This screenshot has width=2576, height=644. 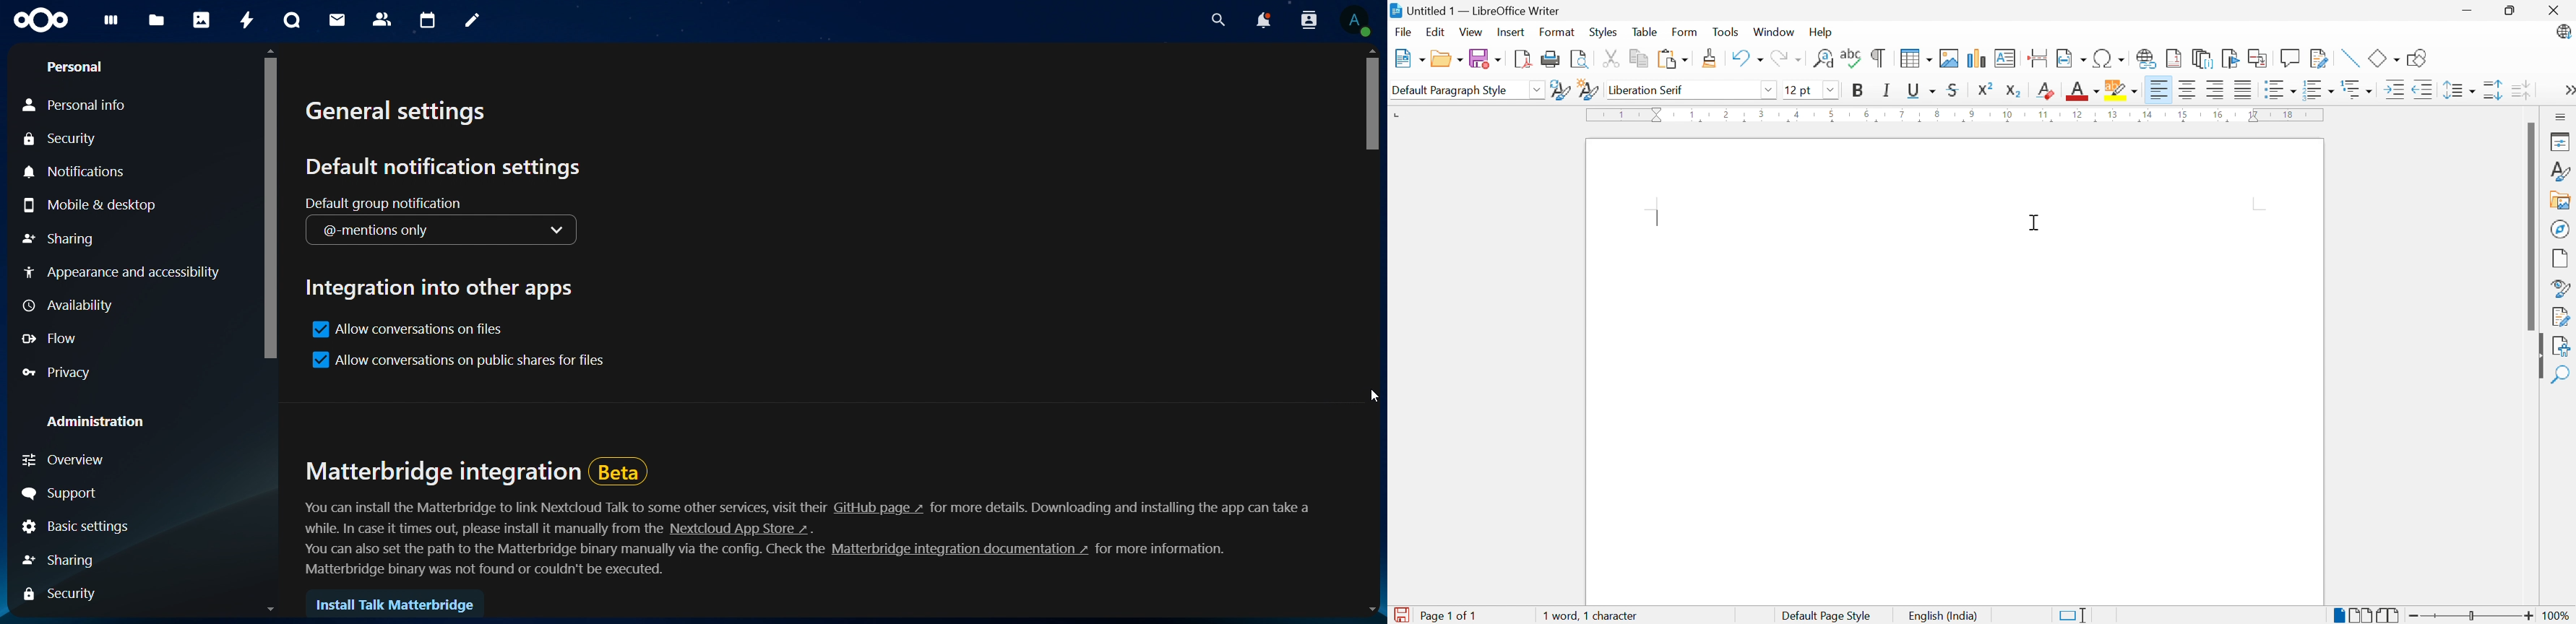 I want to click on default group notifications, so click(x=387, y=207).